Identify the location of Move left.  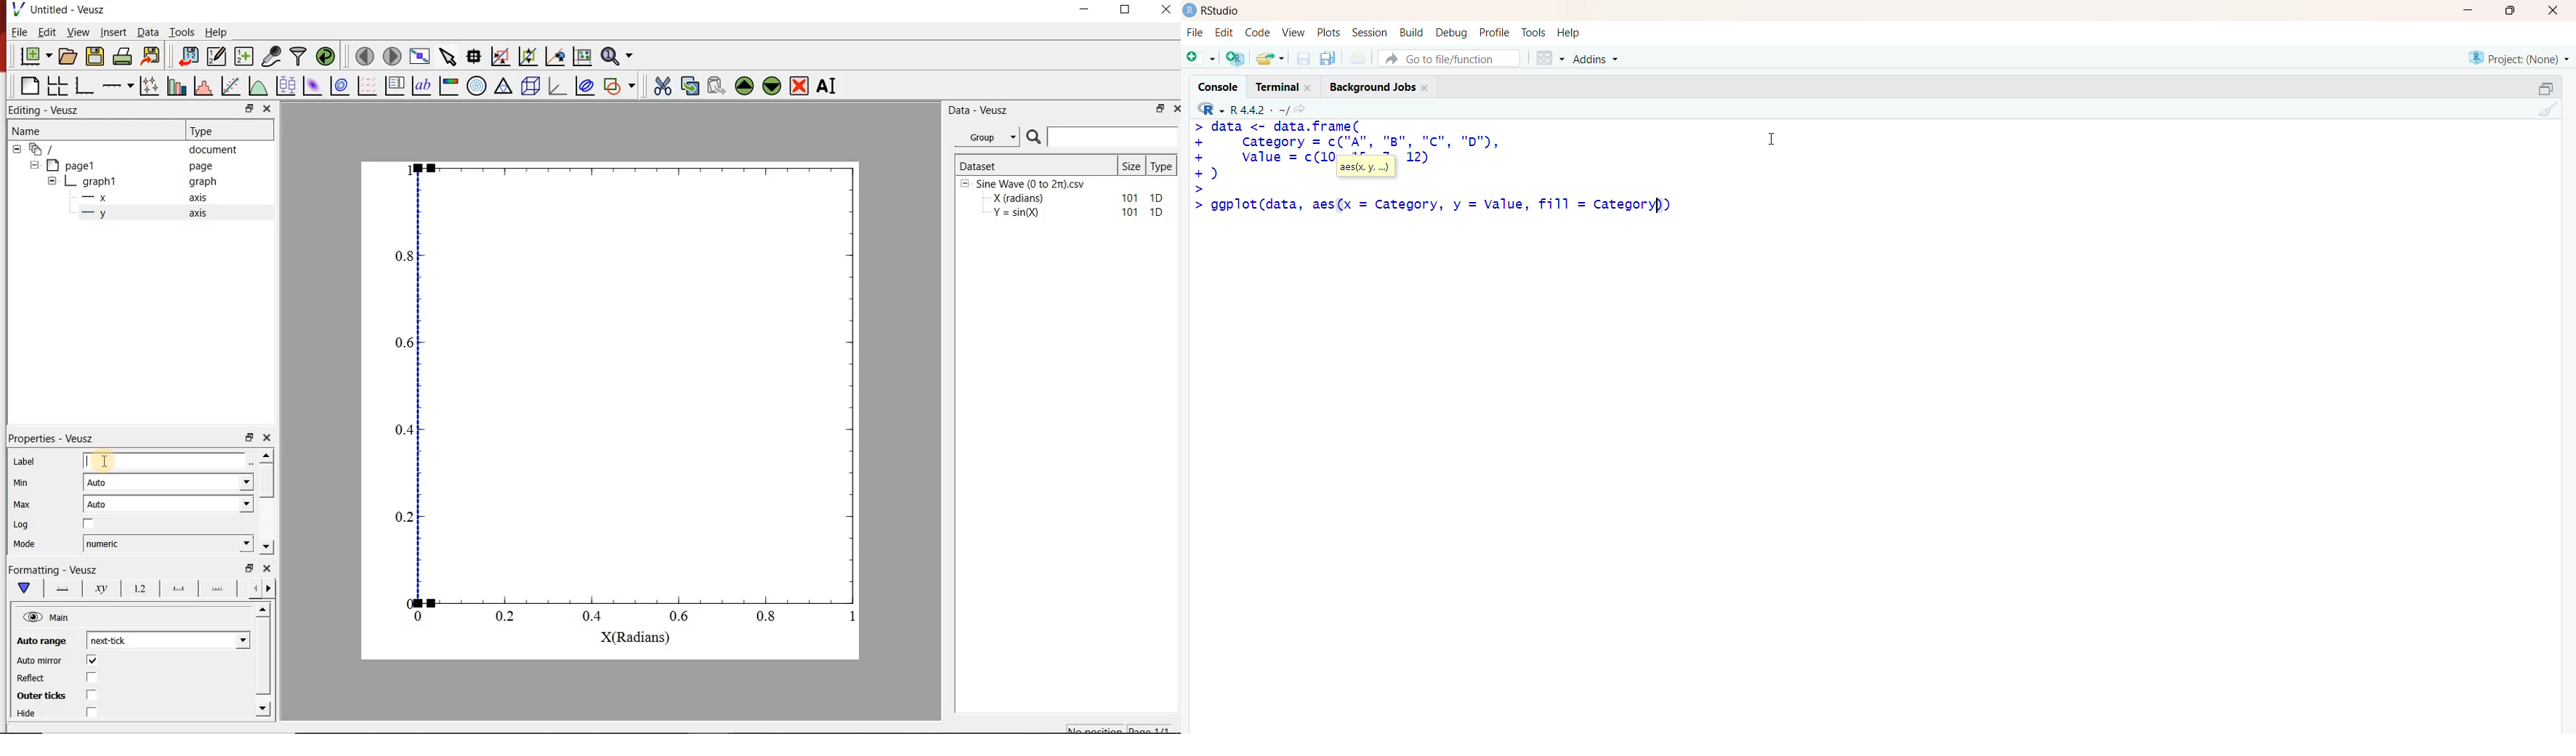
(253, 588).